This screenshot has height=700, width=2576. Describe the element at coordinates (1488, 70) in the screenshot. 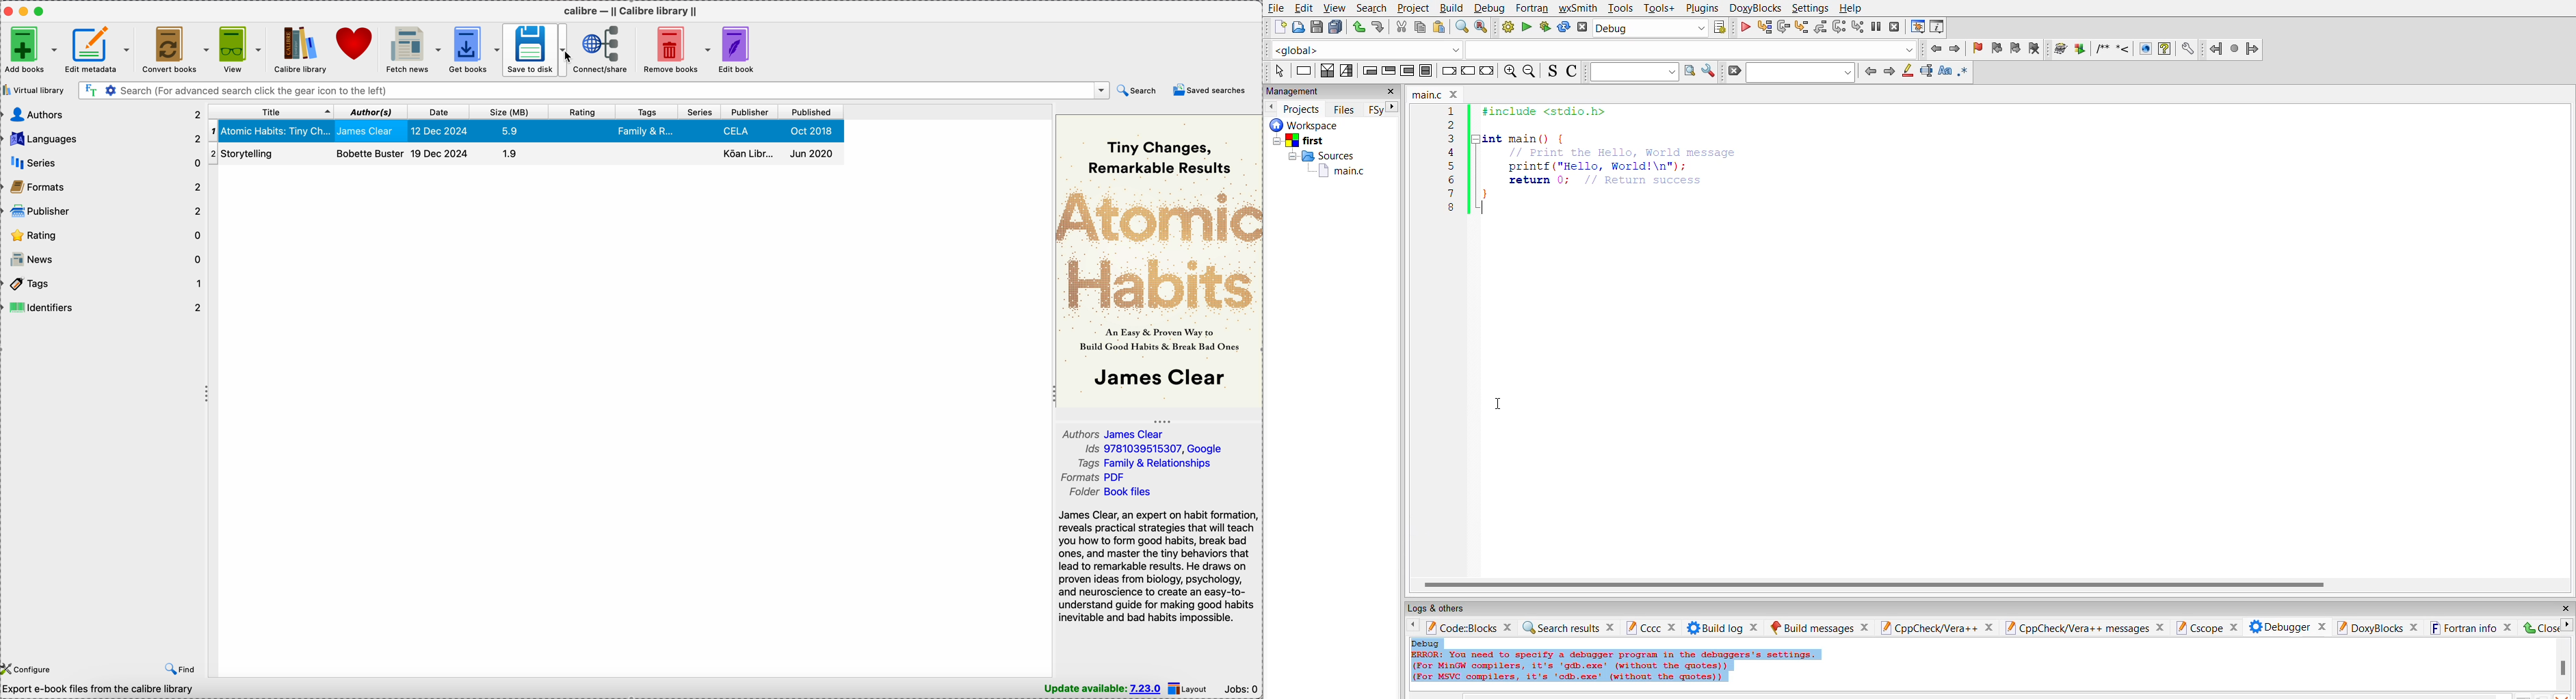

I see `return instruction` at that location.